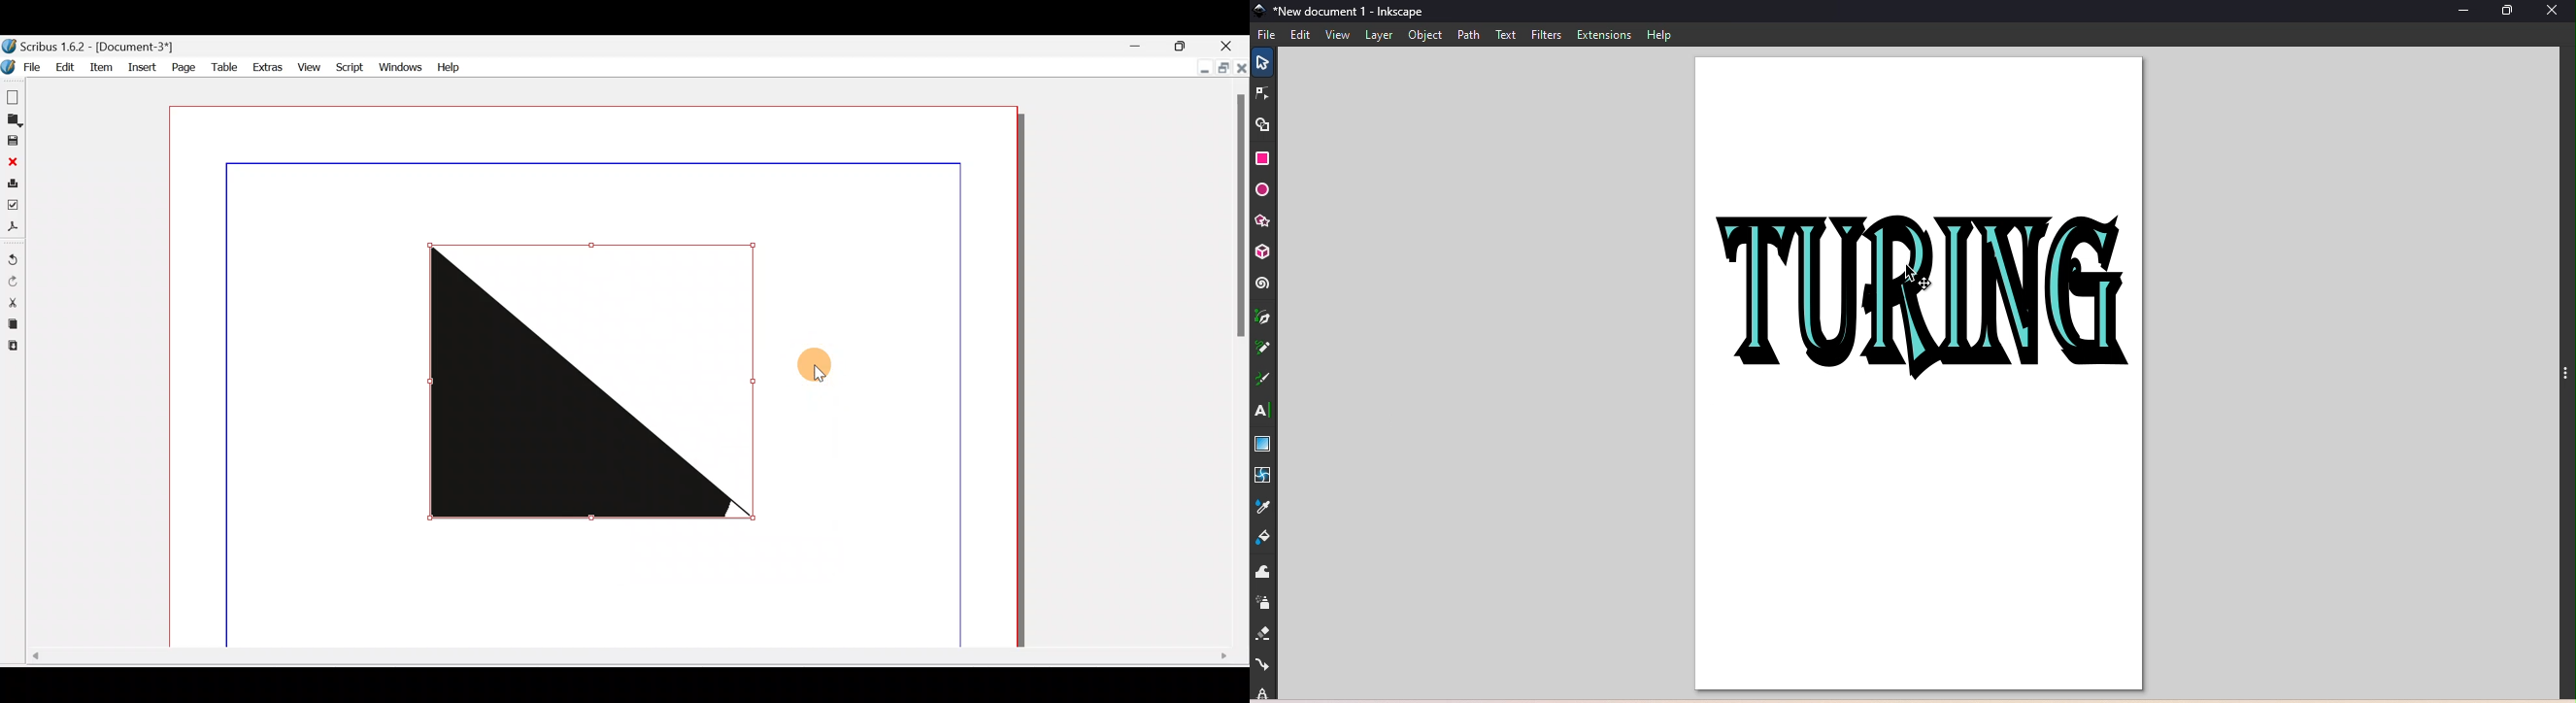 The width and height of the screenshot is (2576, 728). Describe the element at coordinates (16, 346) in the screenshot. I see `Paste` at that location.